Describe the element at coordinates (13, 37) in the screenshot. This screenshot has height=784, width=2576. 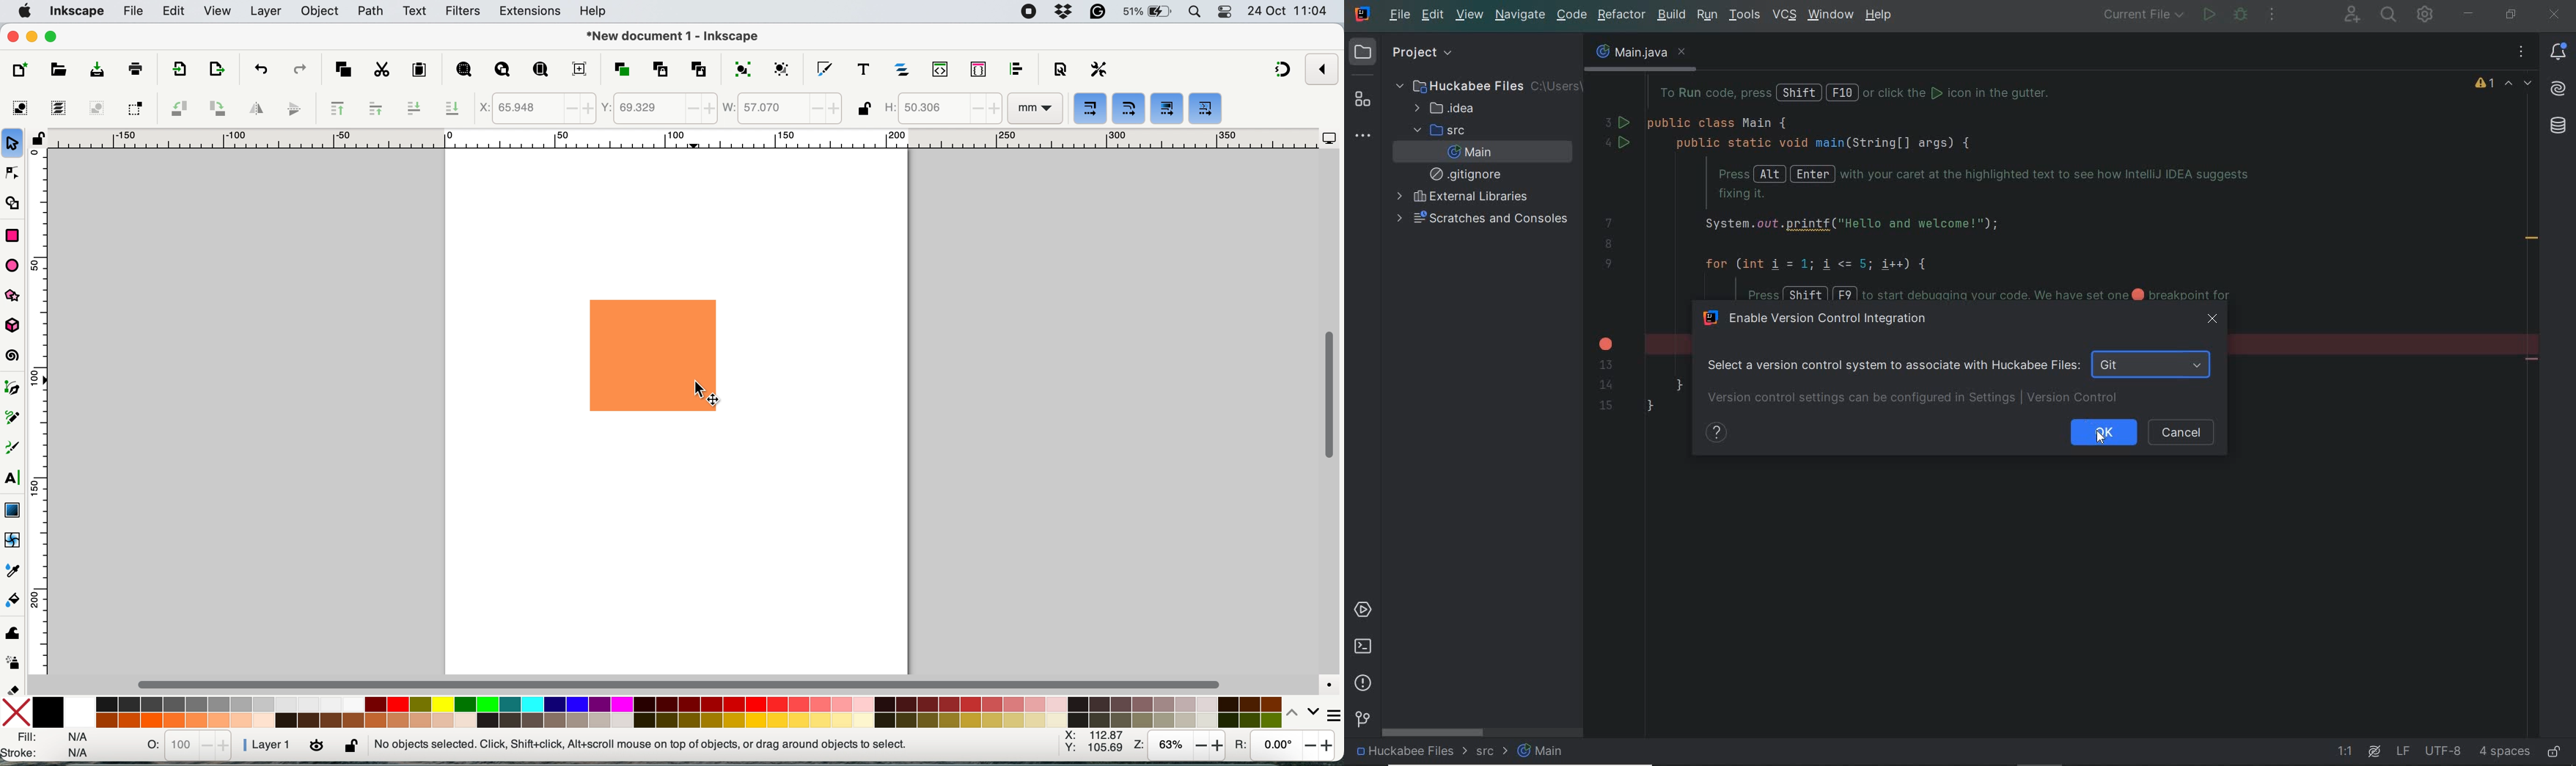
I see `close` at that location.